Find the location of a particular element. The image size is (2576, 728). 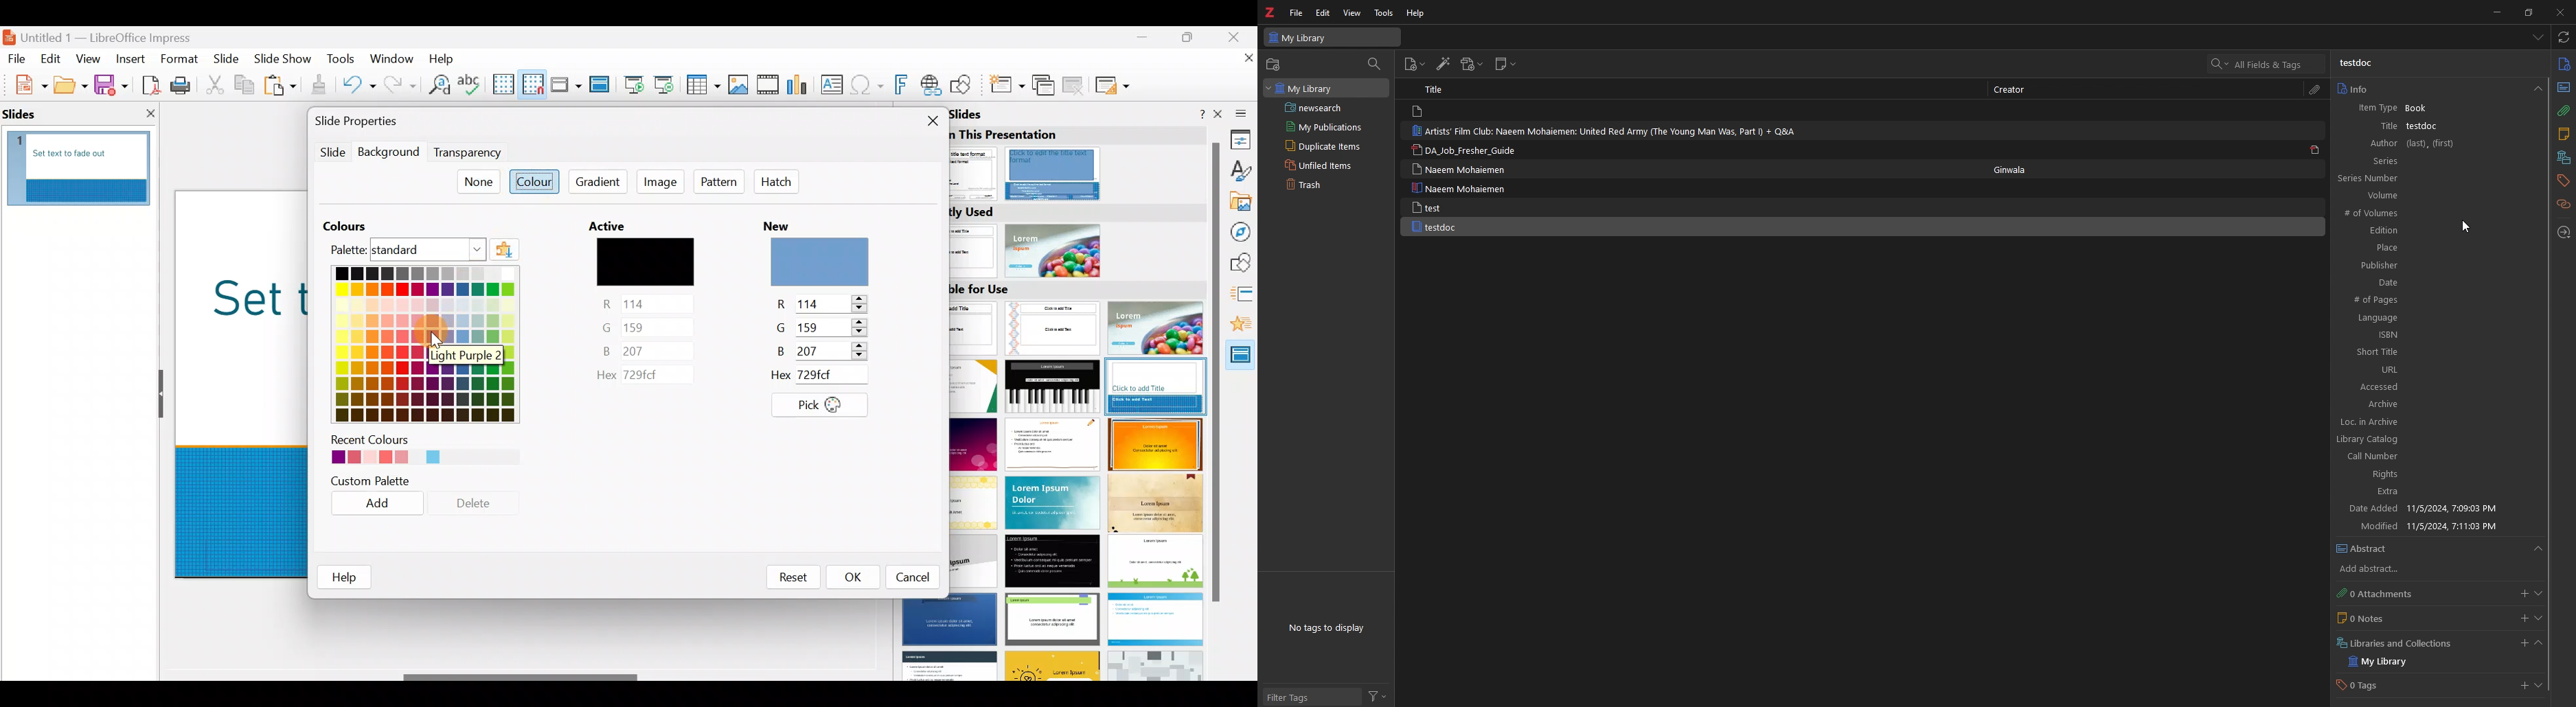

info is located at coordinates (2439, 89).